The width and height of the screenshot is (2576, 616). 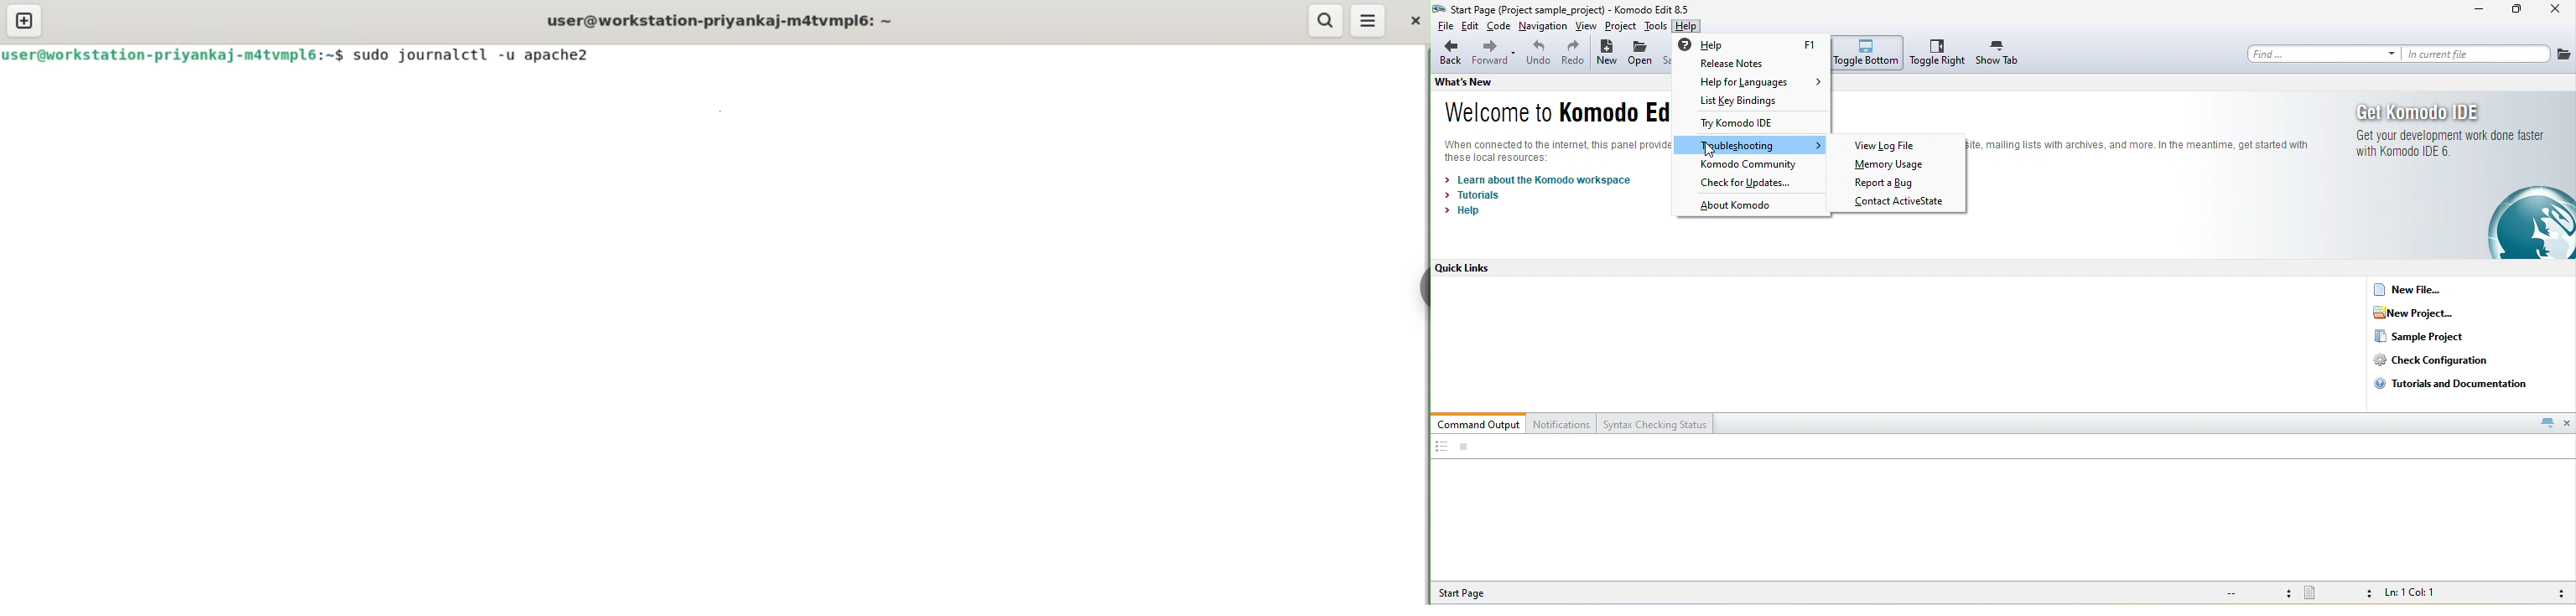 I want to click on memory usage, so click(x=1893, y=166).